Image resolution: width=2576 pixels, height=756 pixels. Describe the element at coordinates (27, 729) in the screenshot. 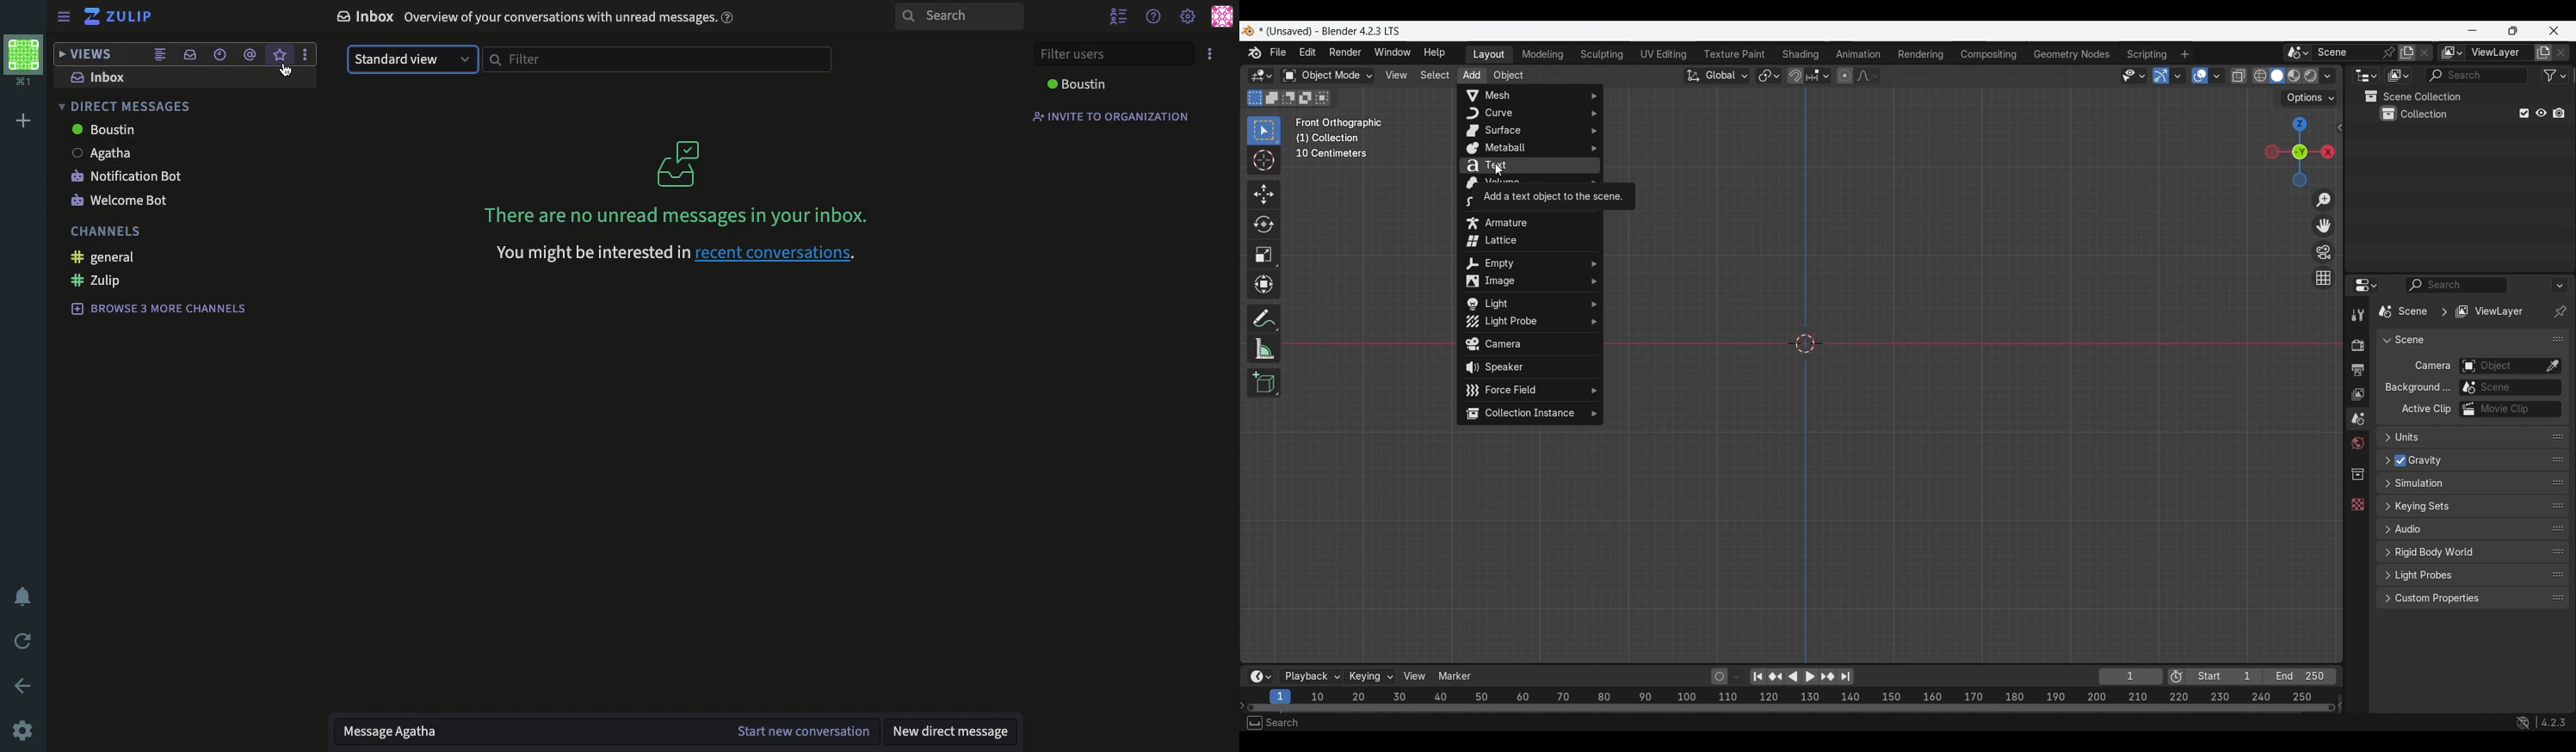

I see `settings` at that location.